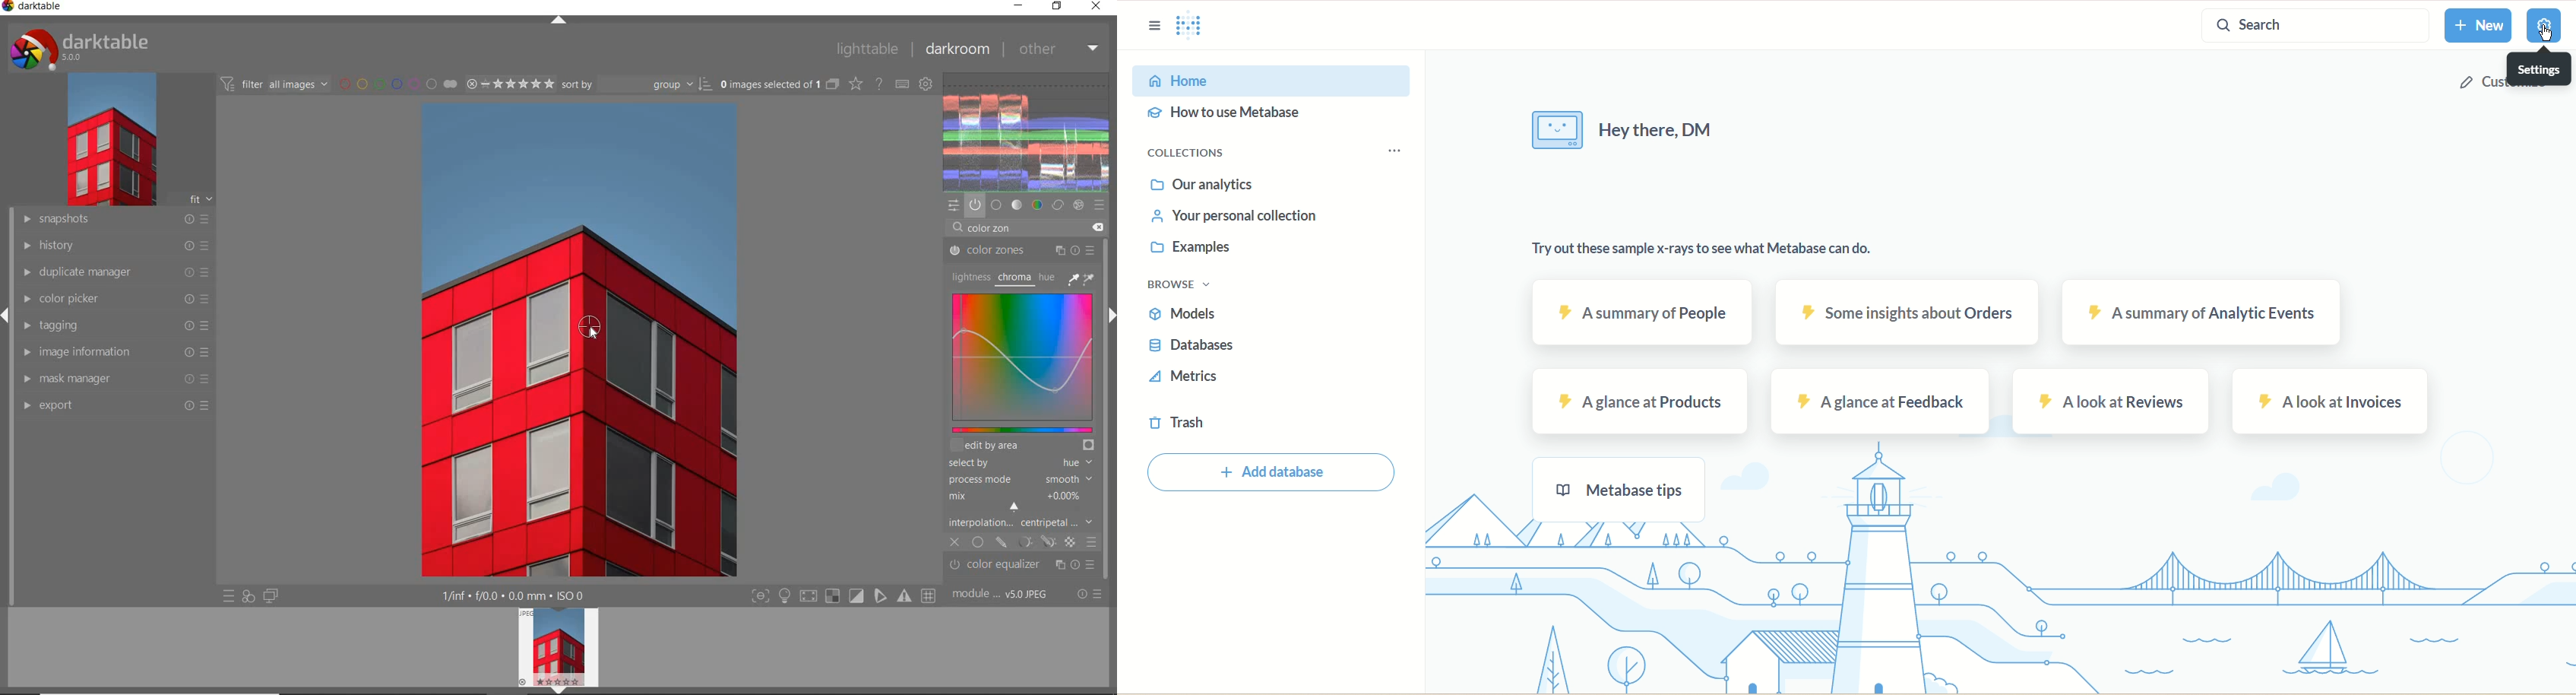 The image size is (2576, 700). I want to click on other, so click(1059, 48).